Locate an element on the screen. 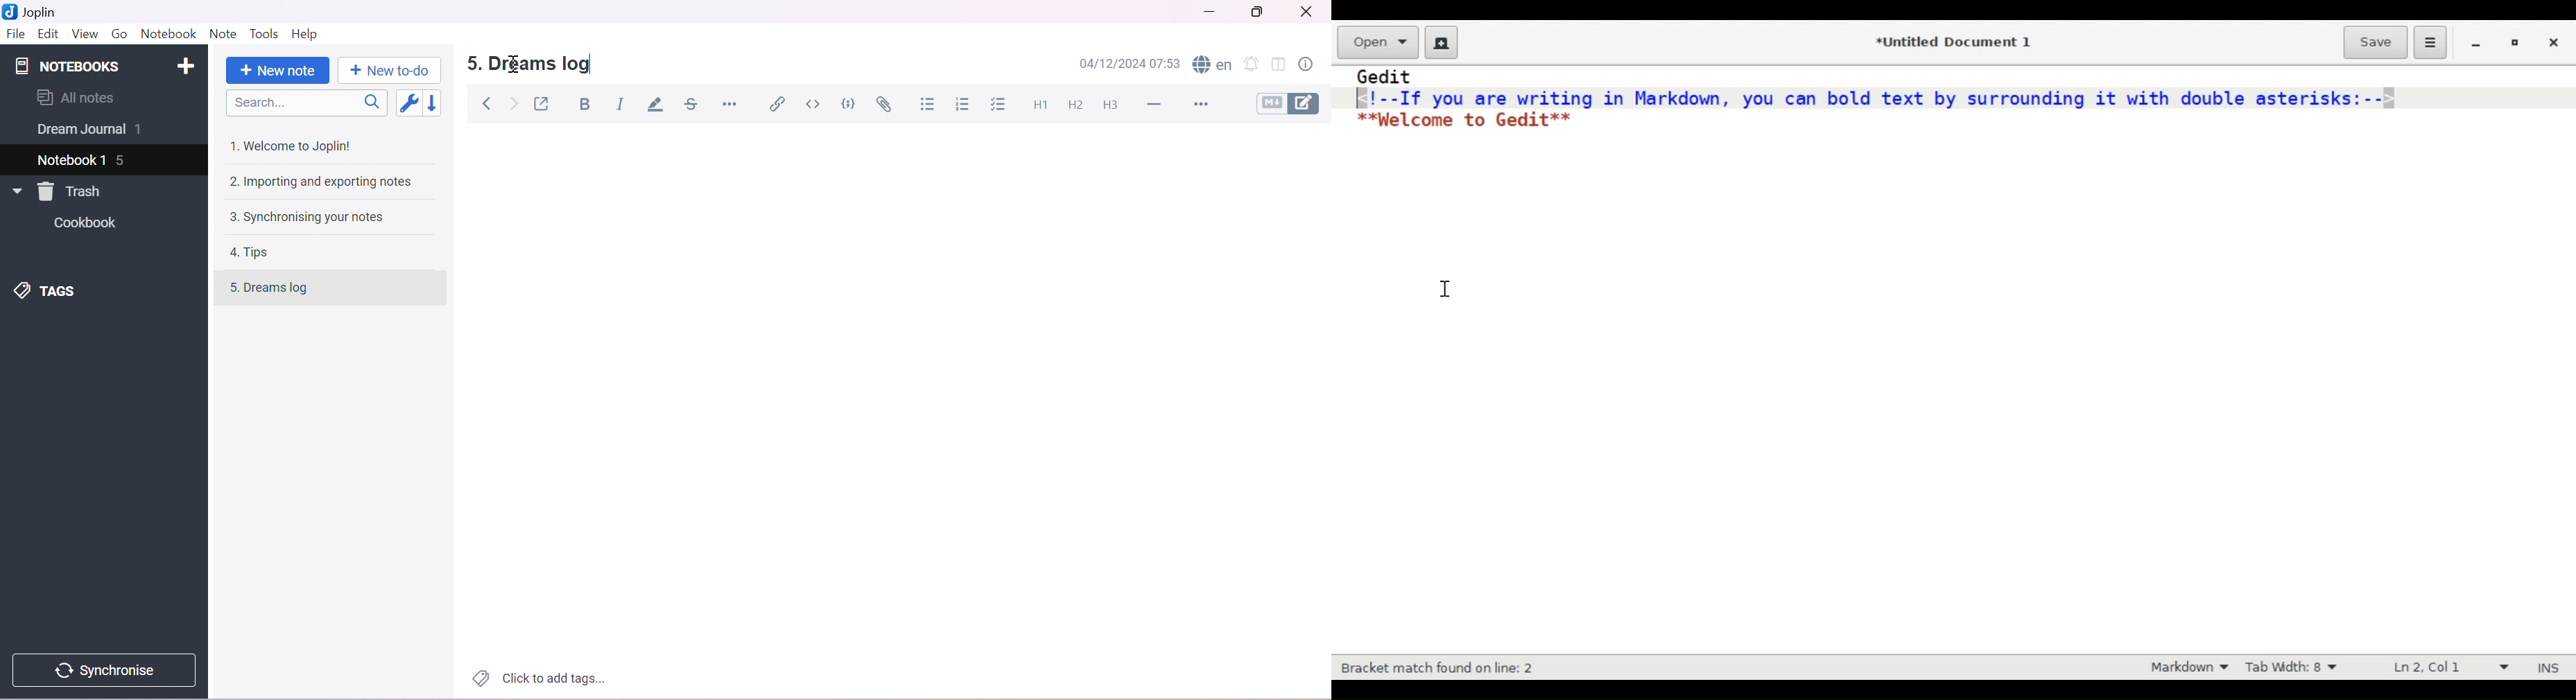 The height and width of the screenshot is (700, 2576). TAGS is located at coordinates (51, 290).